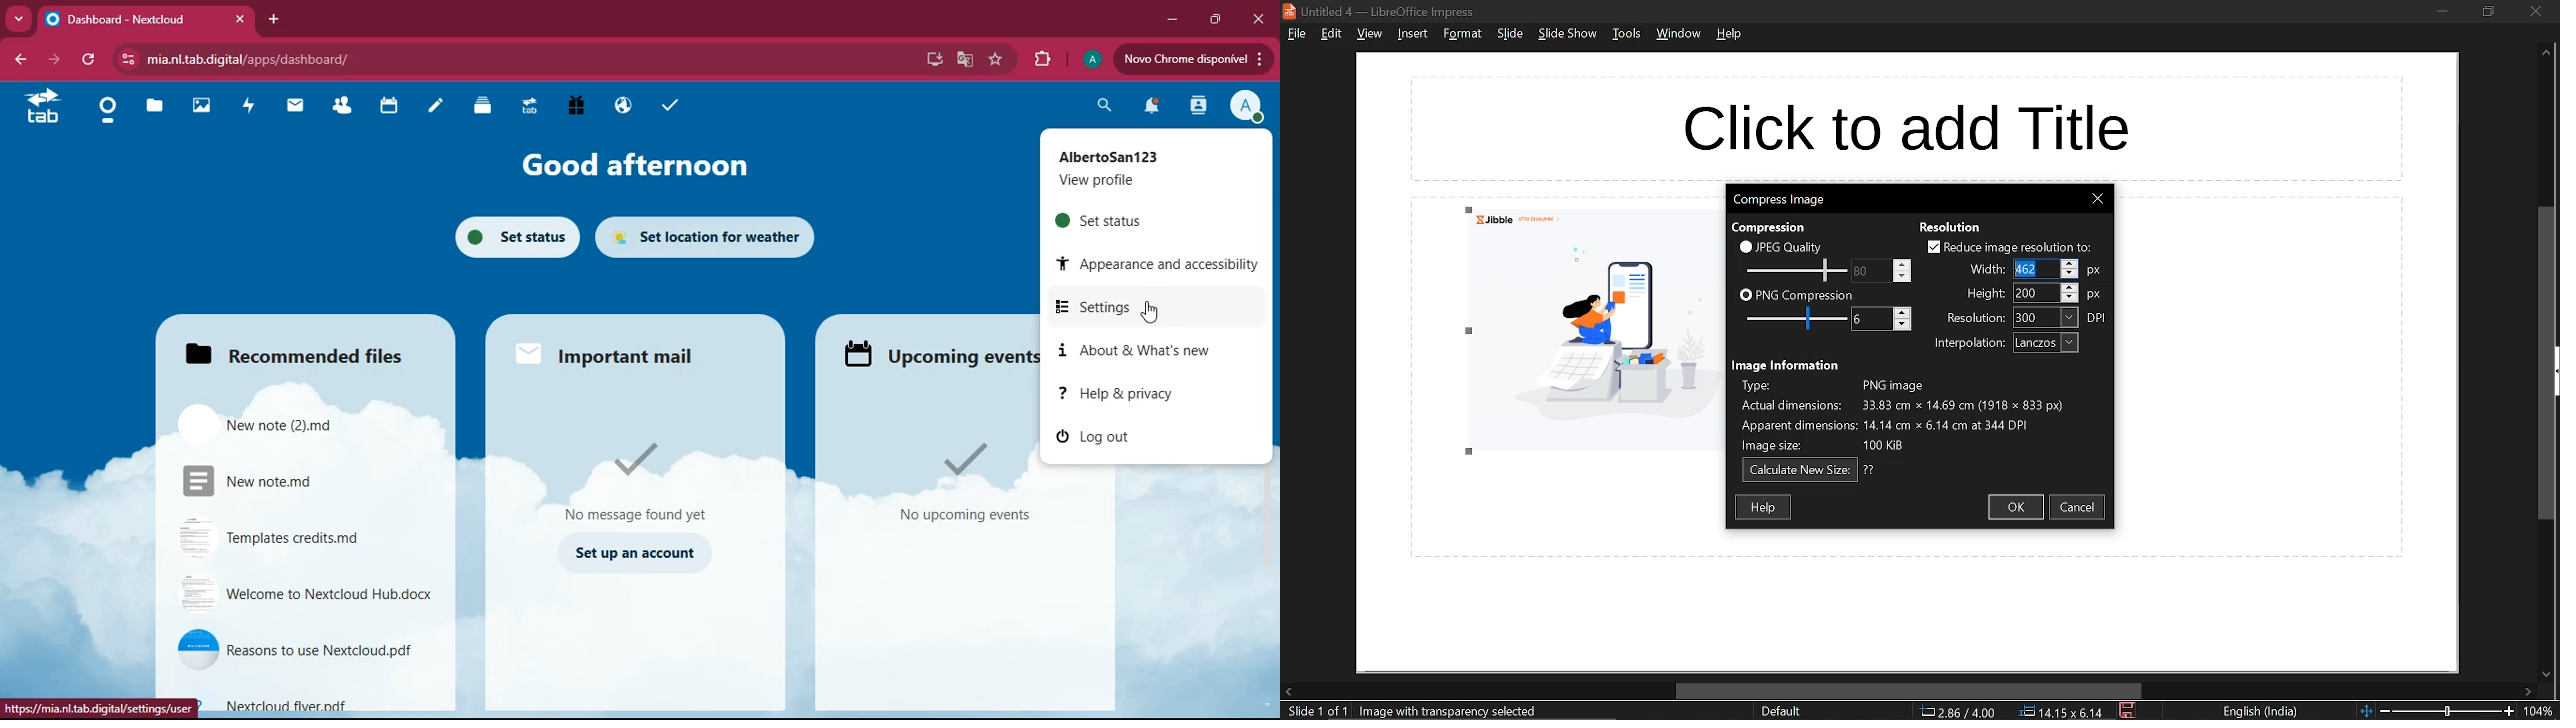  What do you see at coordinates (621, 107) in the screenshot?
I see `public` at bounding box center [621, 107].